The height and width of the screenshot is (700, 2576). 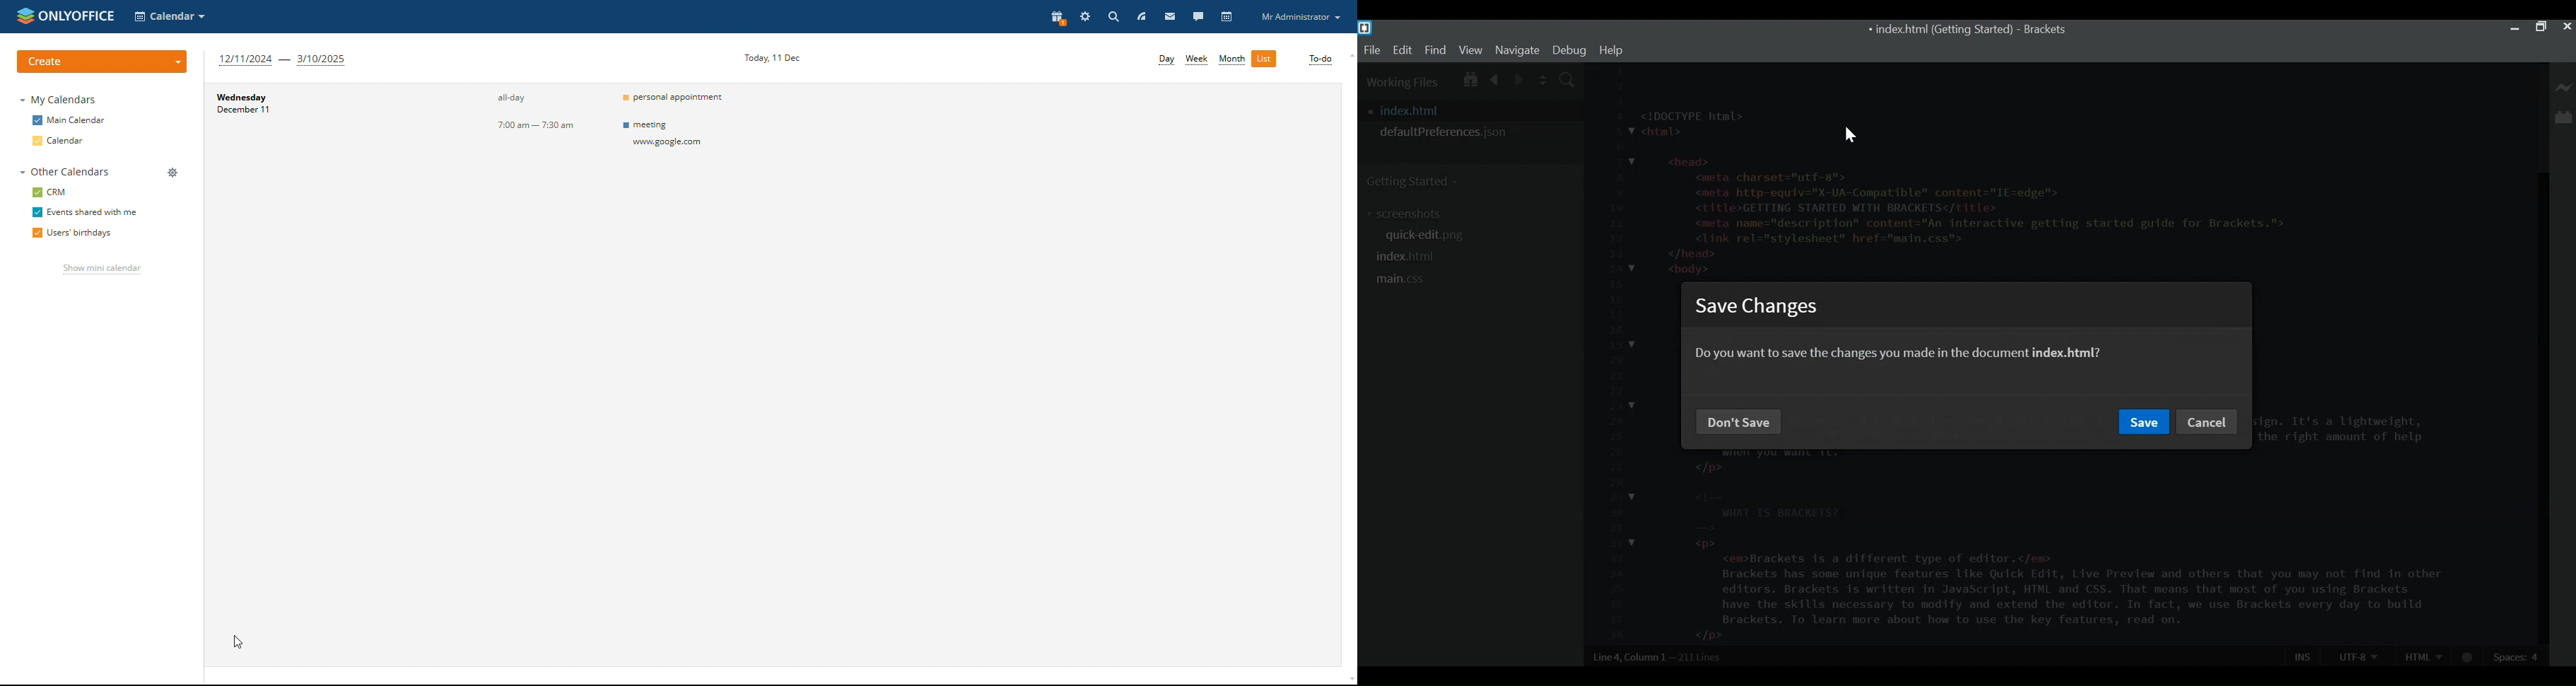 What do you see at coordinates (1759, 307) in the screenshot?
I see `Save Changes` at bounding box center [1759, 307].